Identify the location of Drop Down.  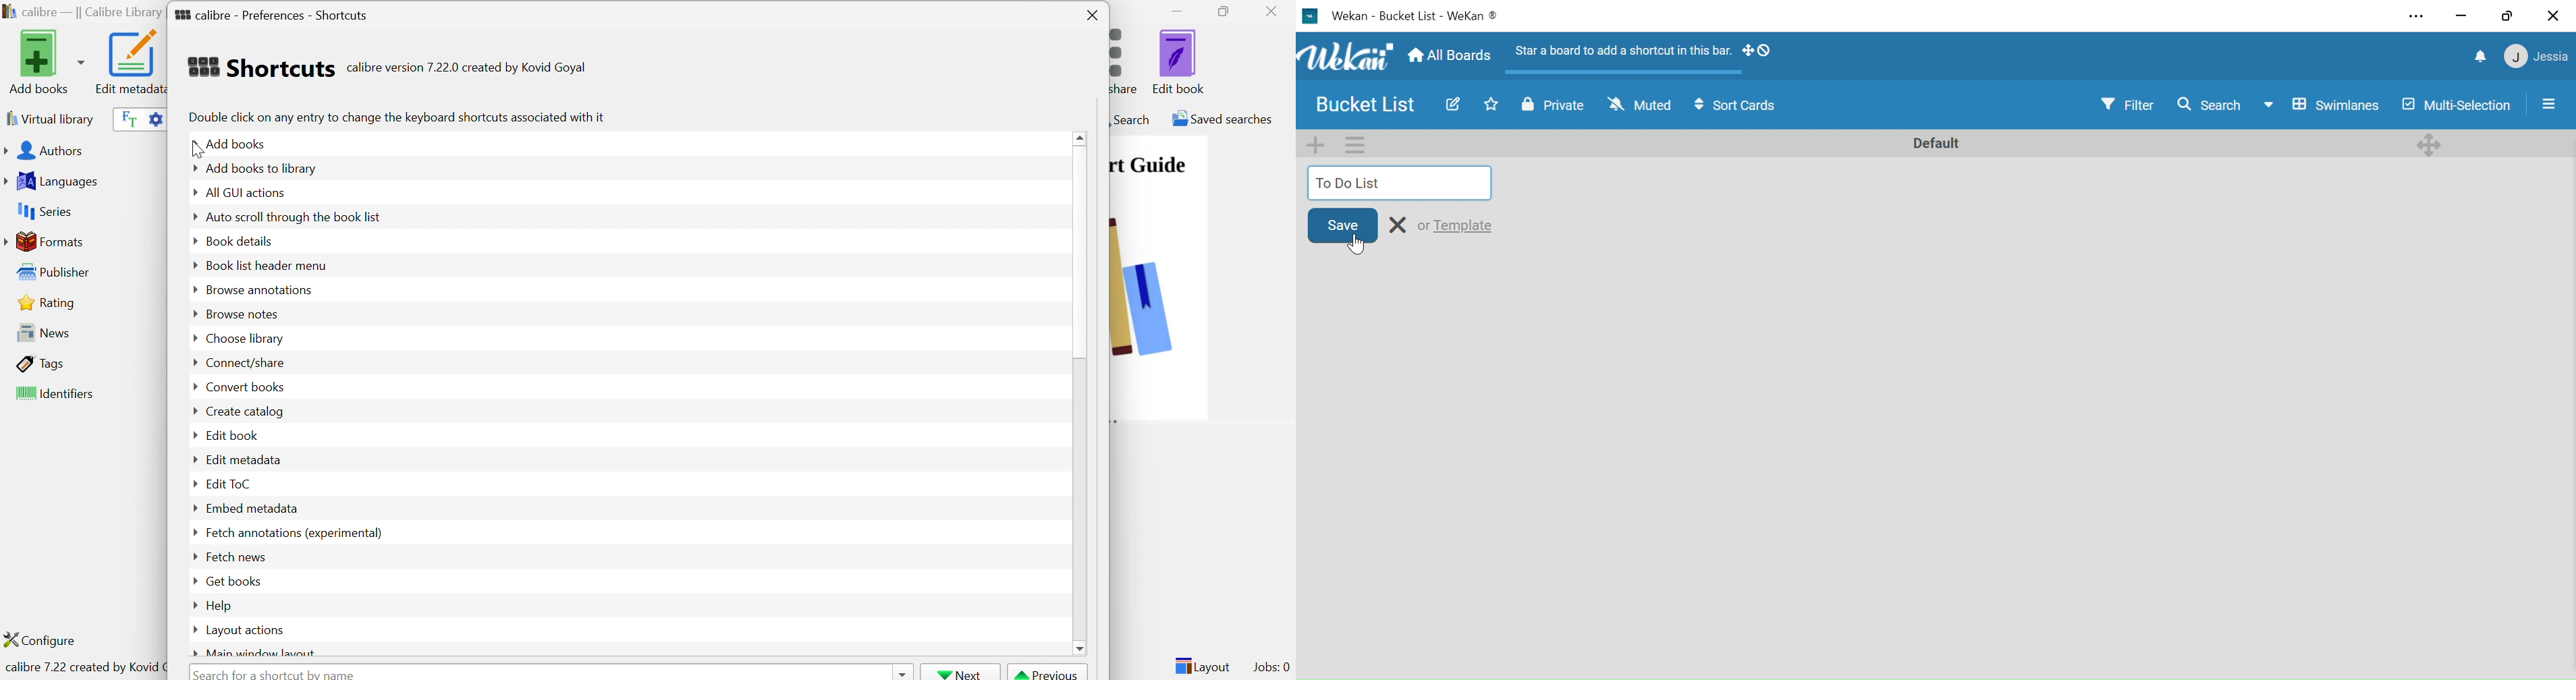
(192, 337).